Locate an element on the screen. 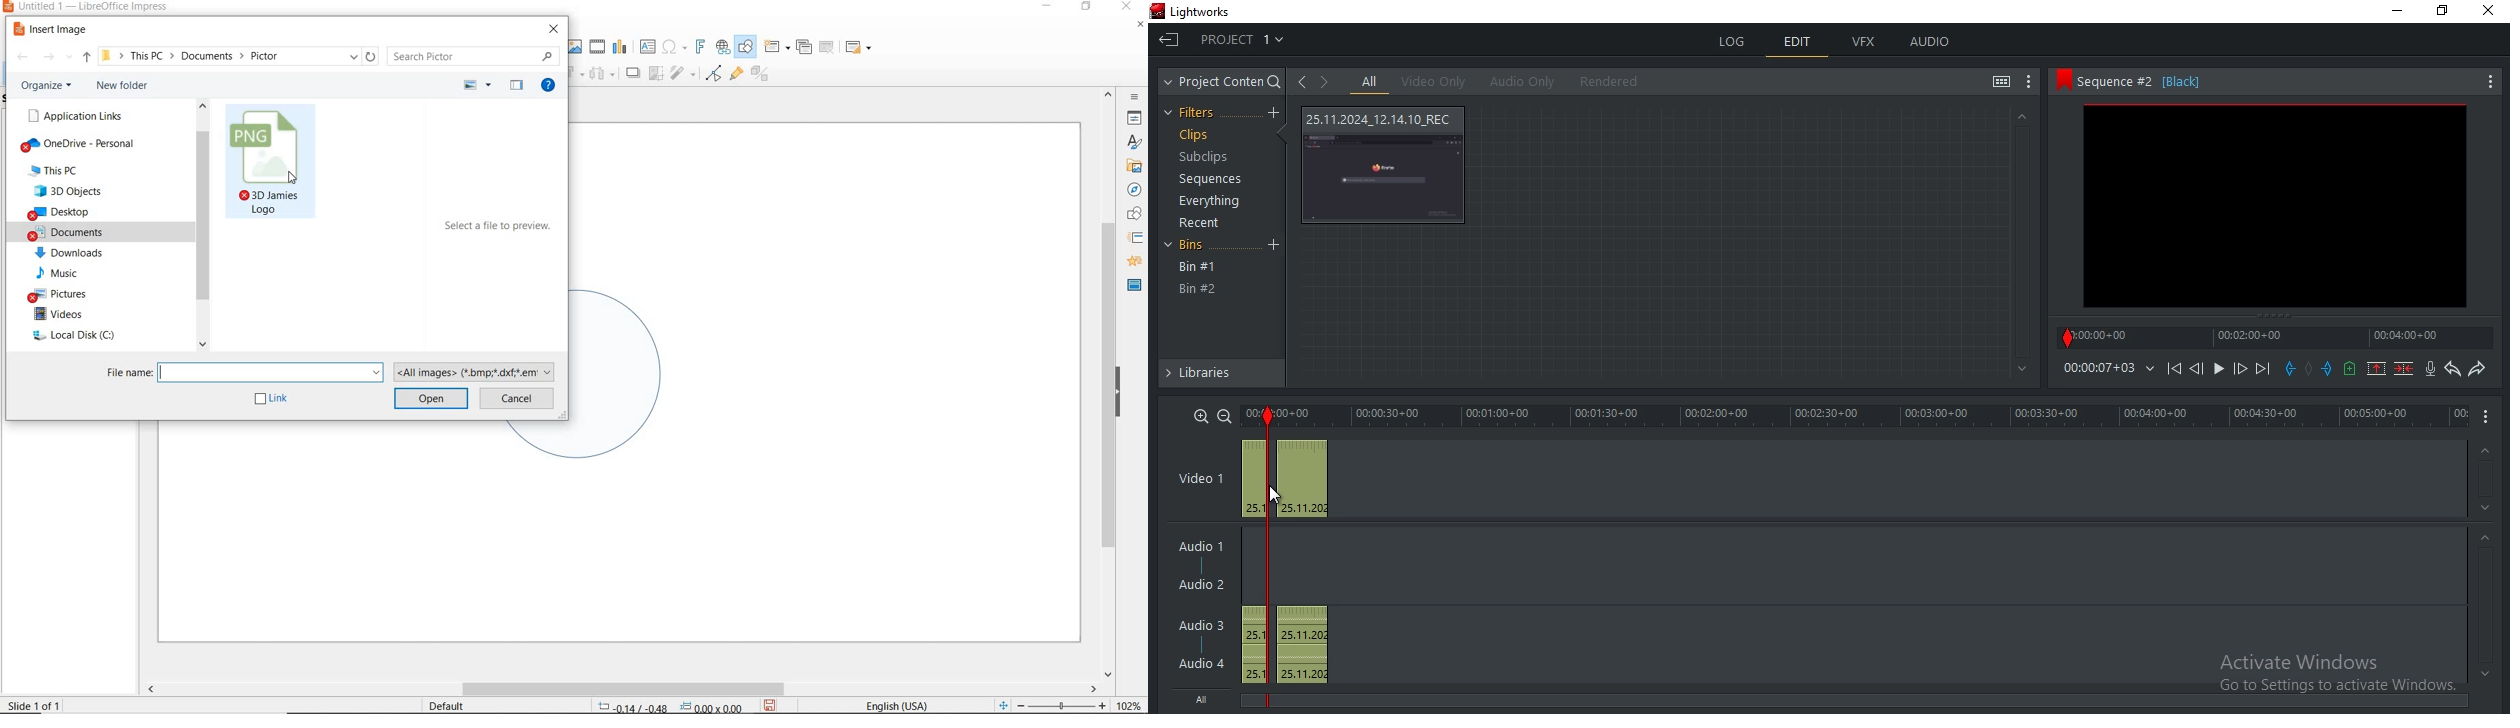 The image size is (2520, 728). Audio 2 is located at coordinates (1209, 585).